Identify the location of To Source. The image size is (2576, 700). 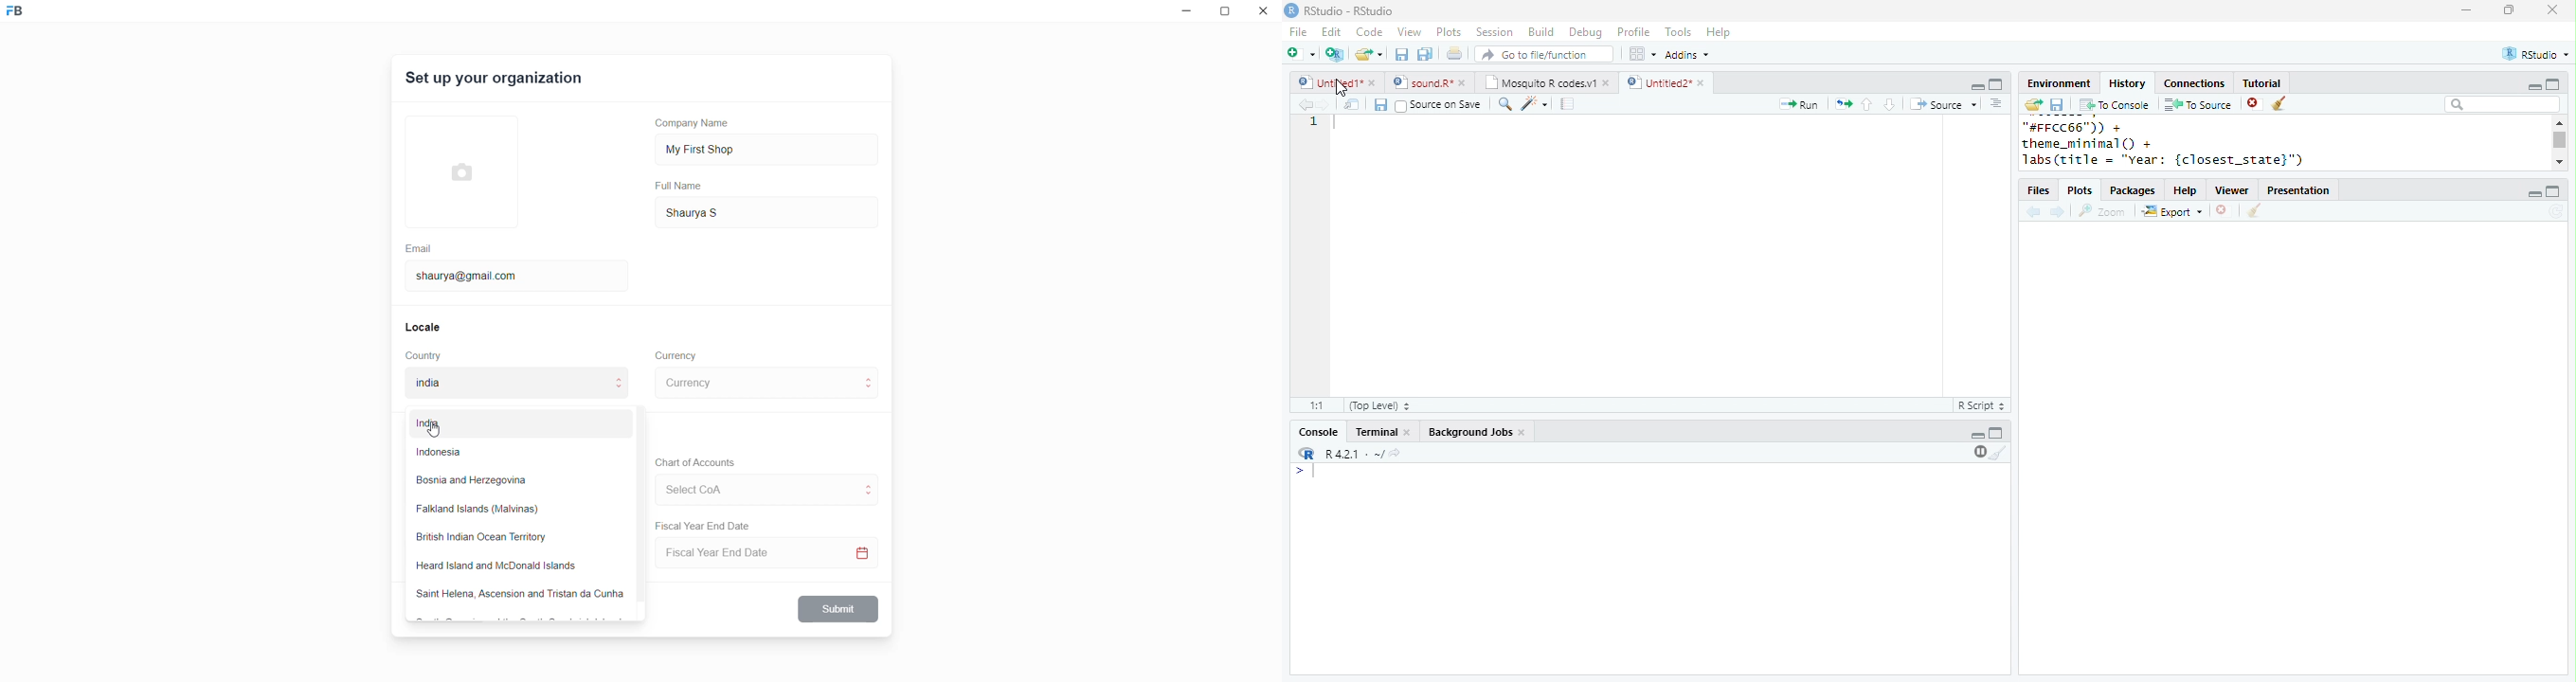
(2198, 104).